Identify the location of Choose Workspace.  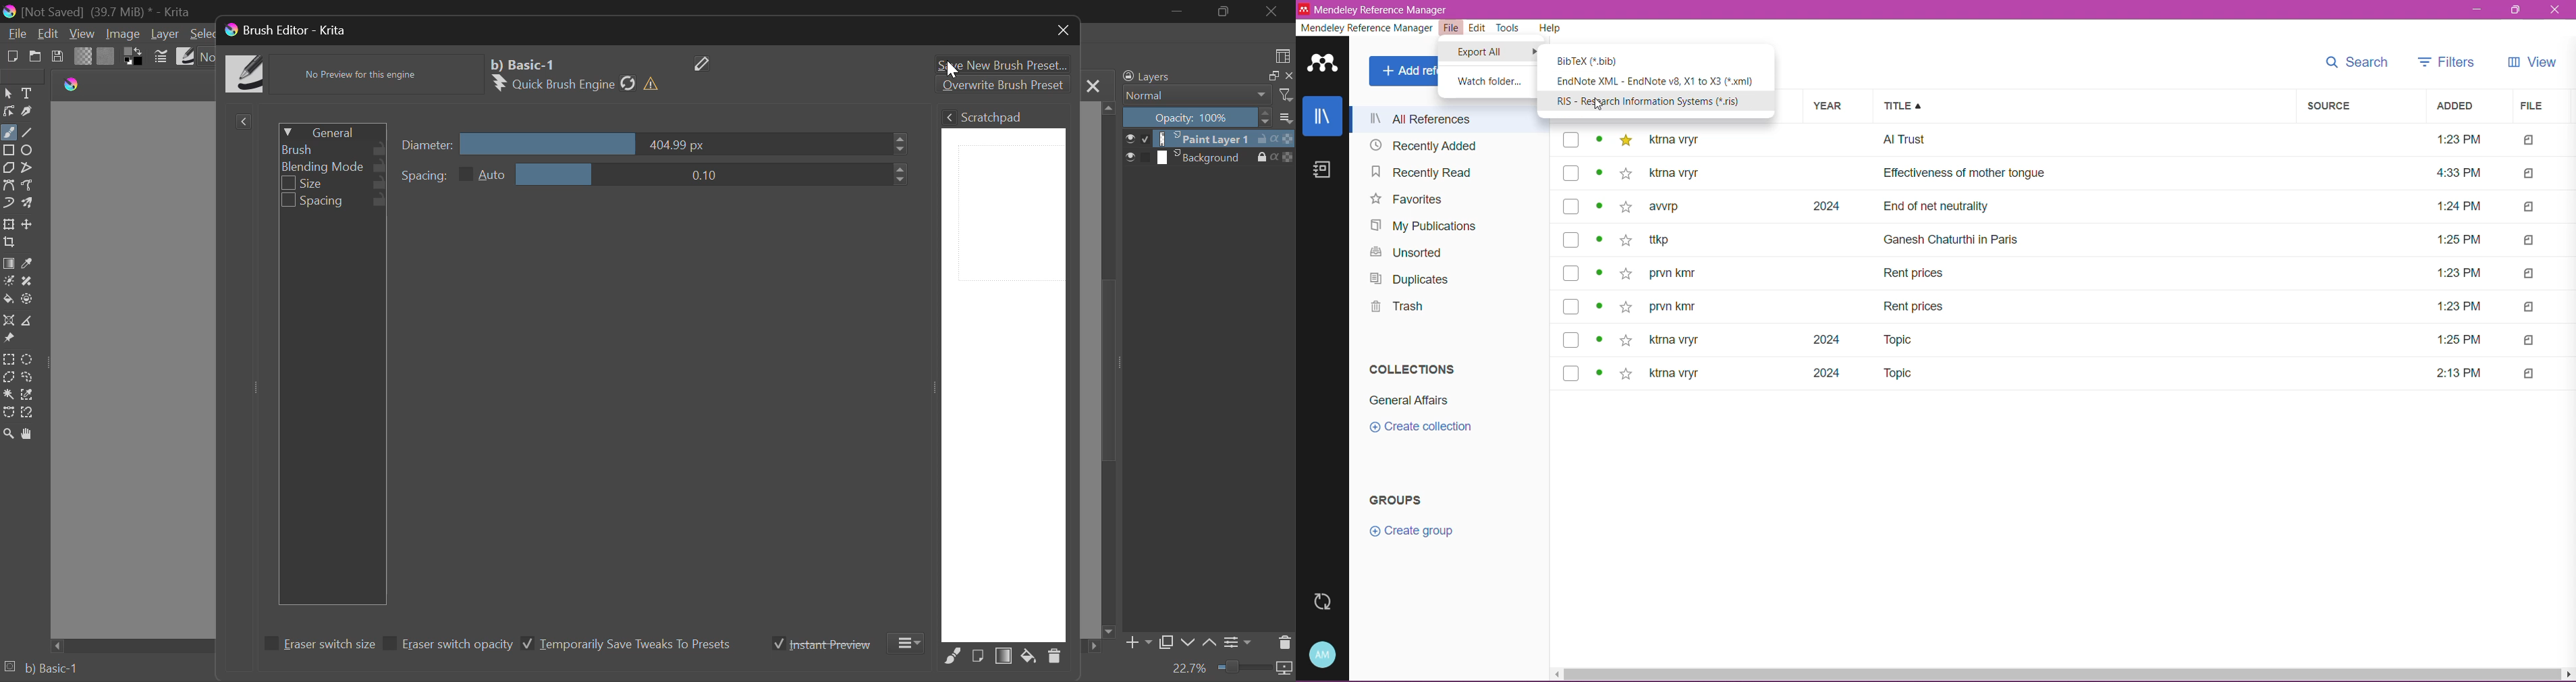
(1284, 55).